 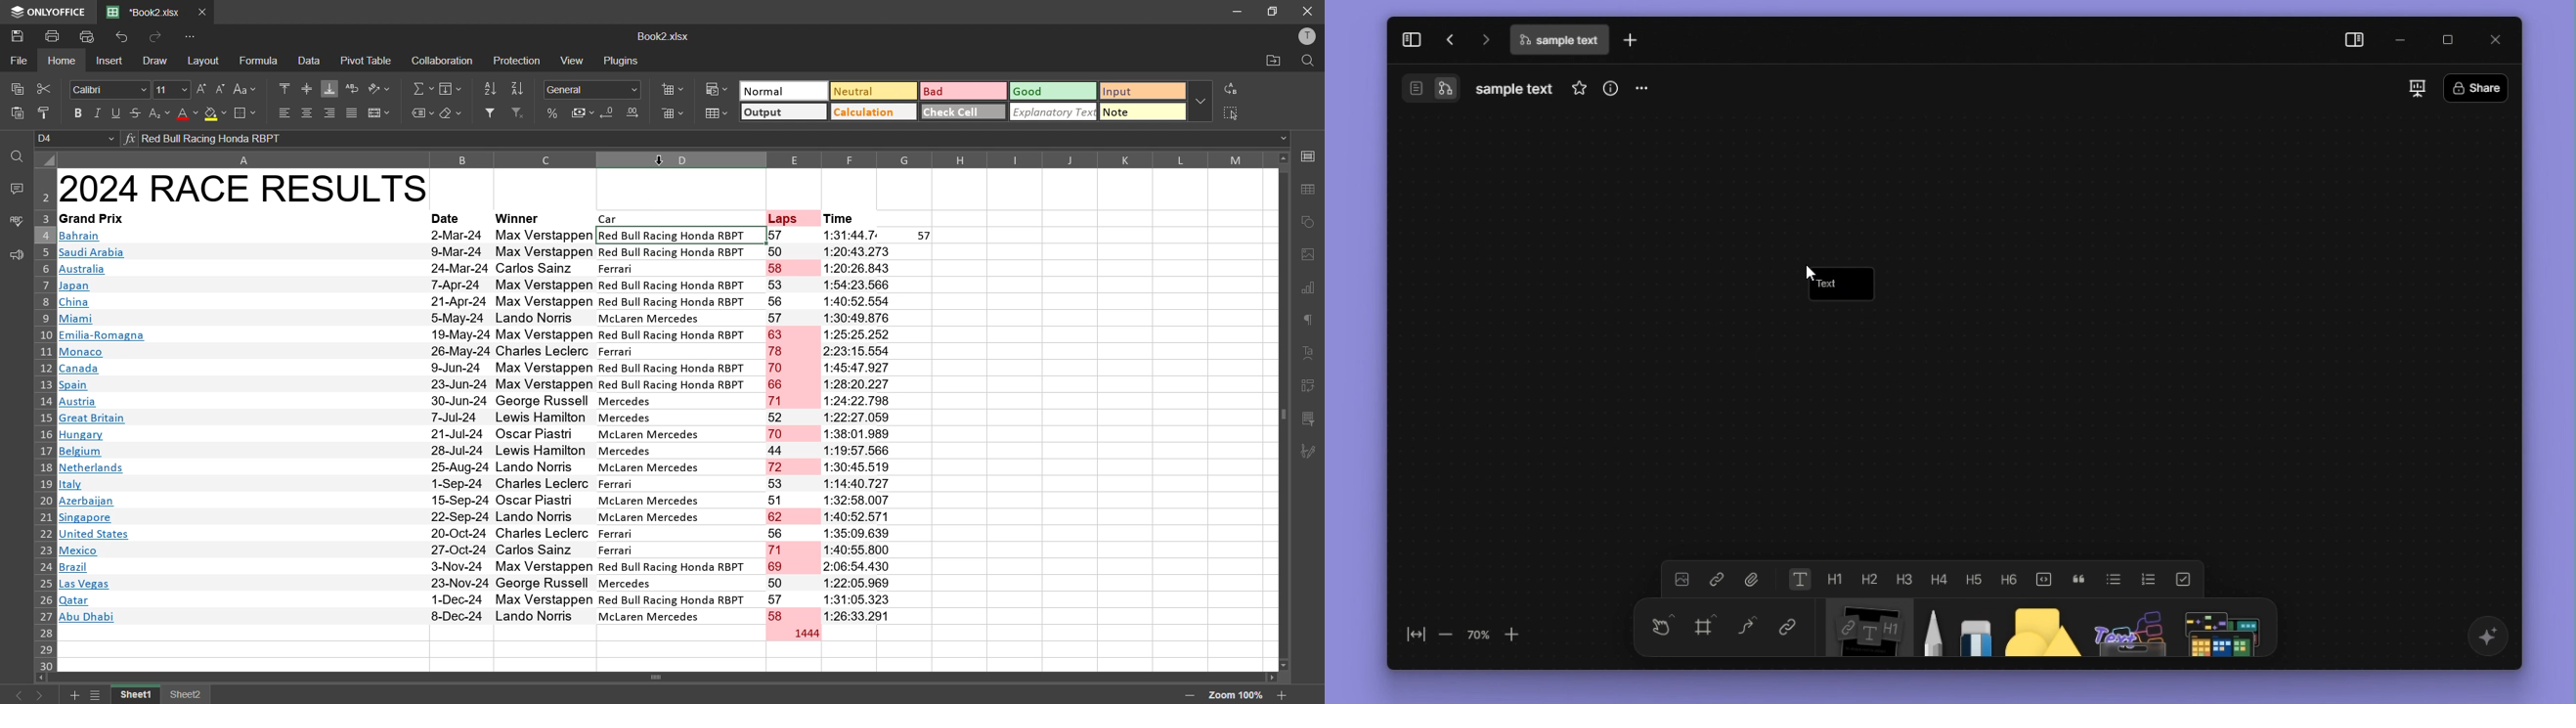 I want to click on more shapes, so click(x=2226, y=628).